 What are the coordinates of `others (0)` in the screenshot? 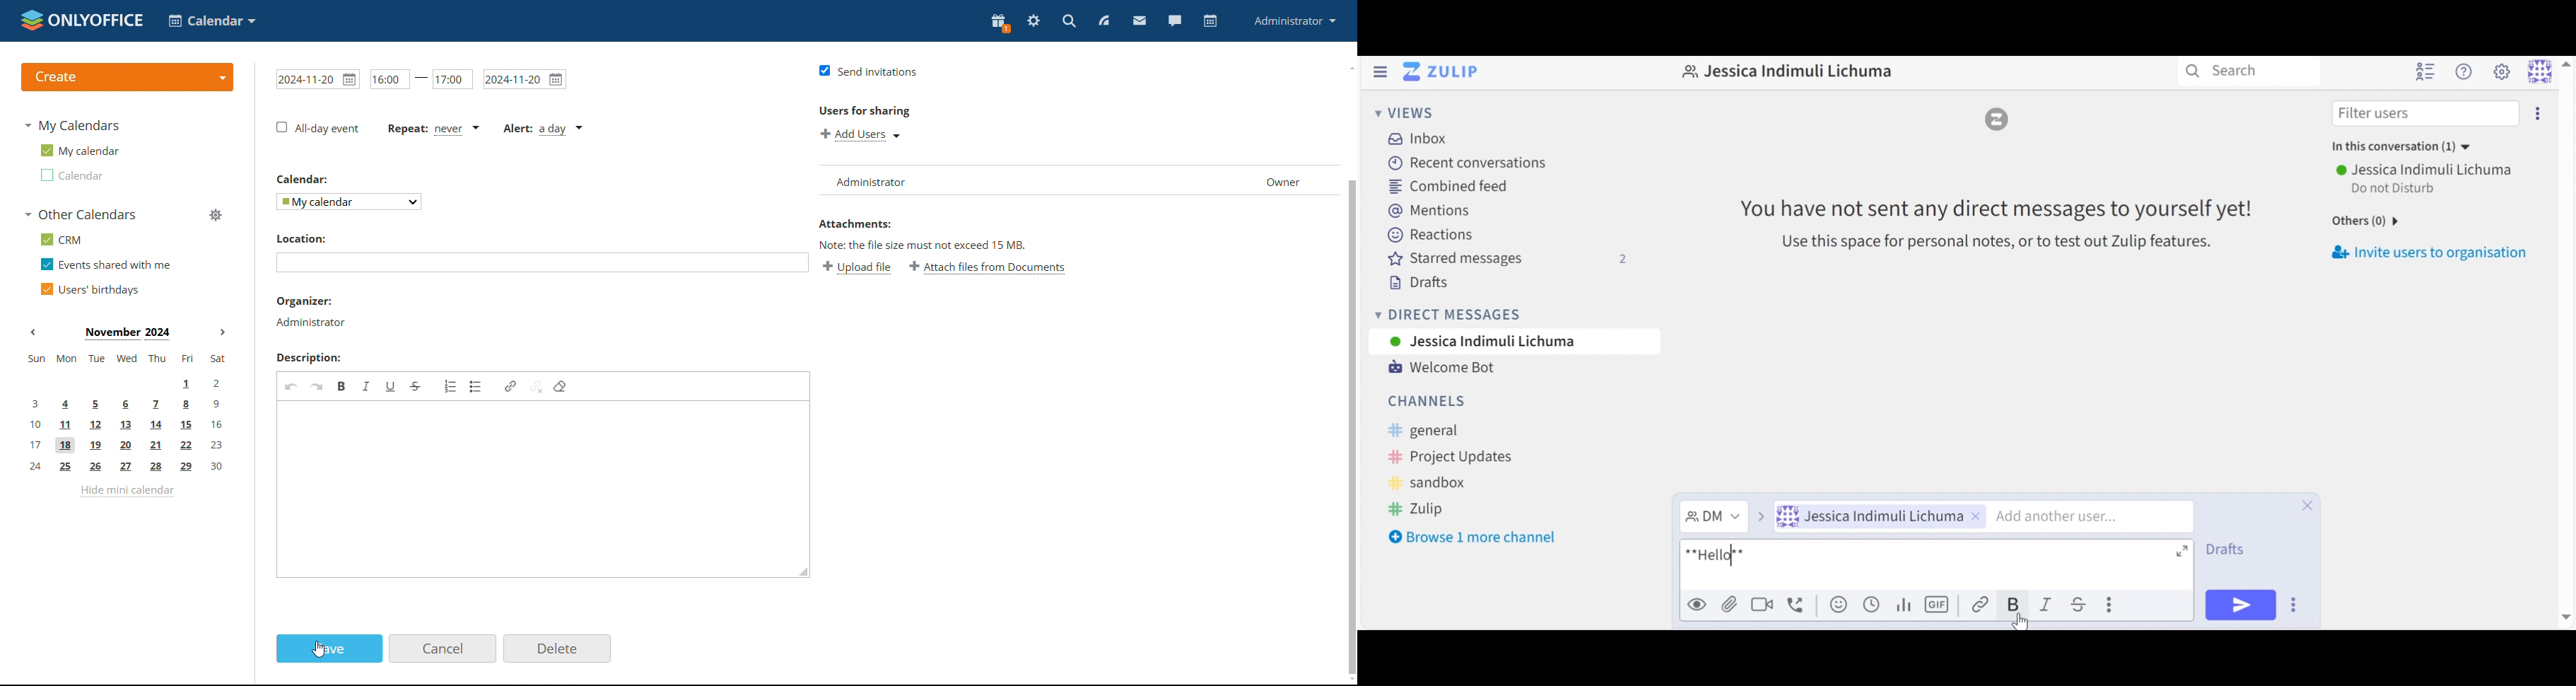 It's located at (2361, 222).